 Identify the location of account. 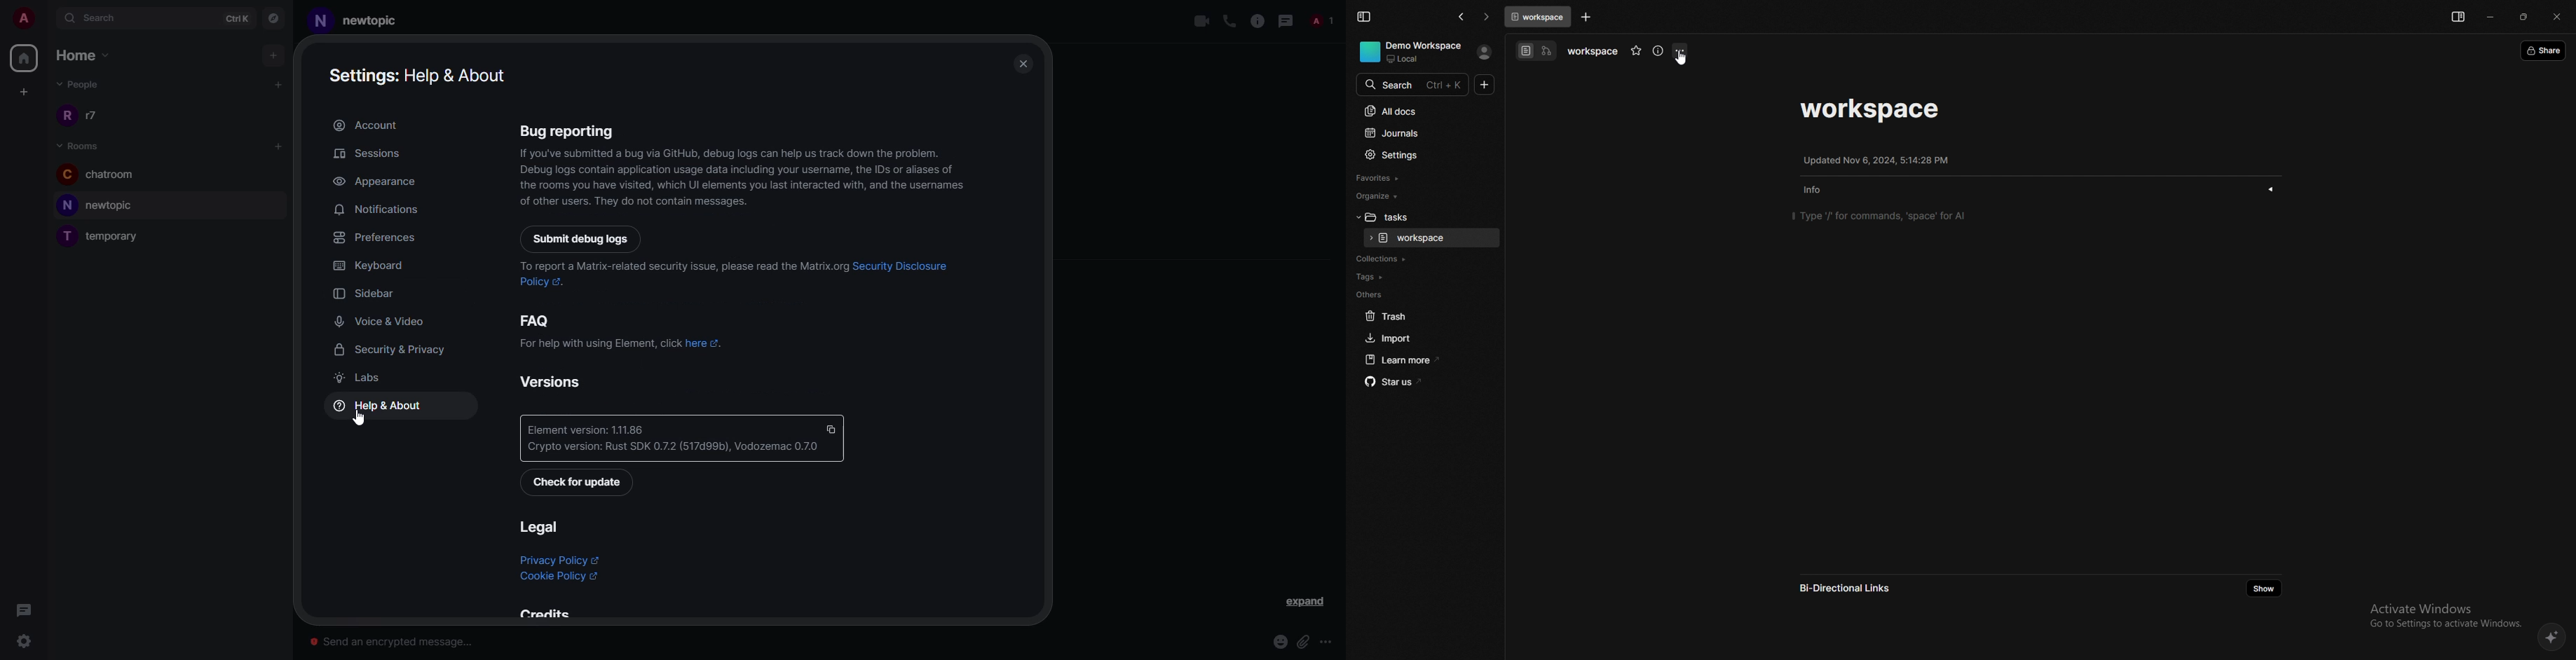
(22, 19).